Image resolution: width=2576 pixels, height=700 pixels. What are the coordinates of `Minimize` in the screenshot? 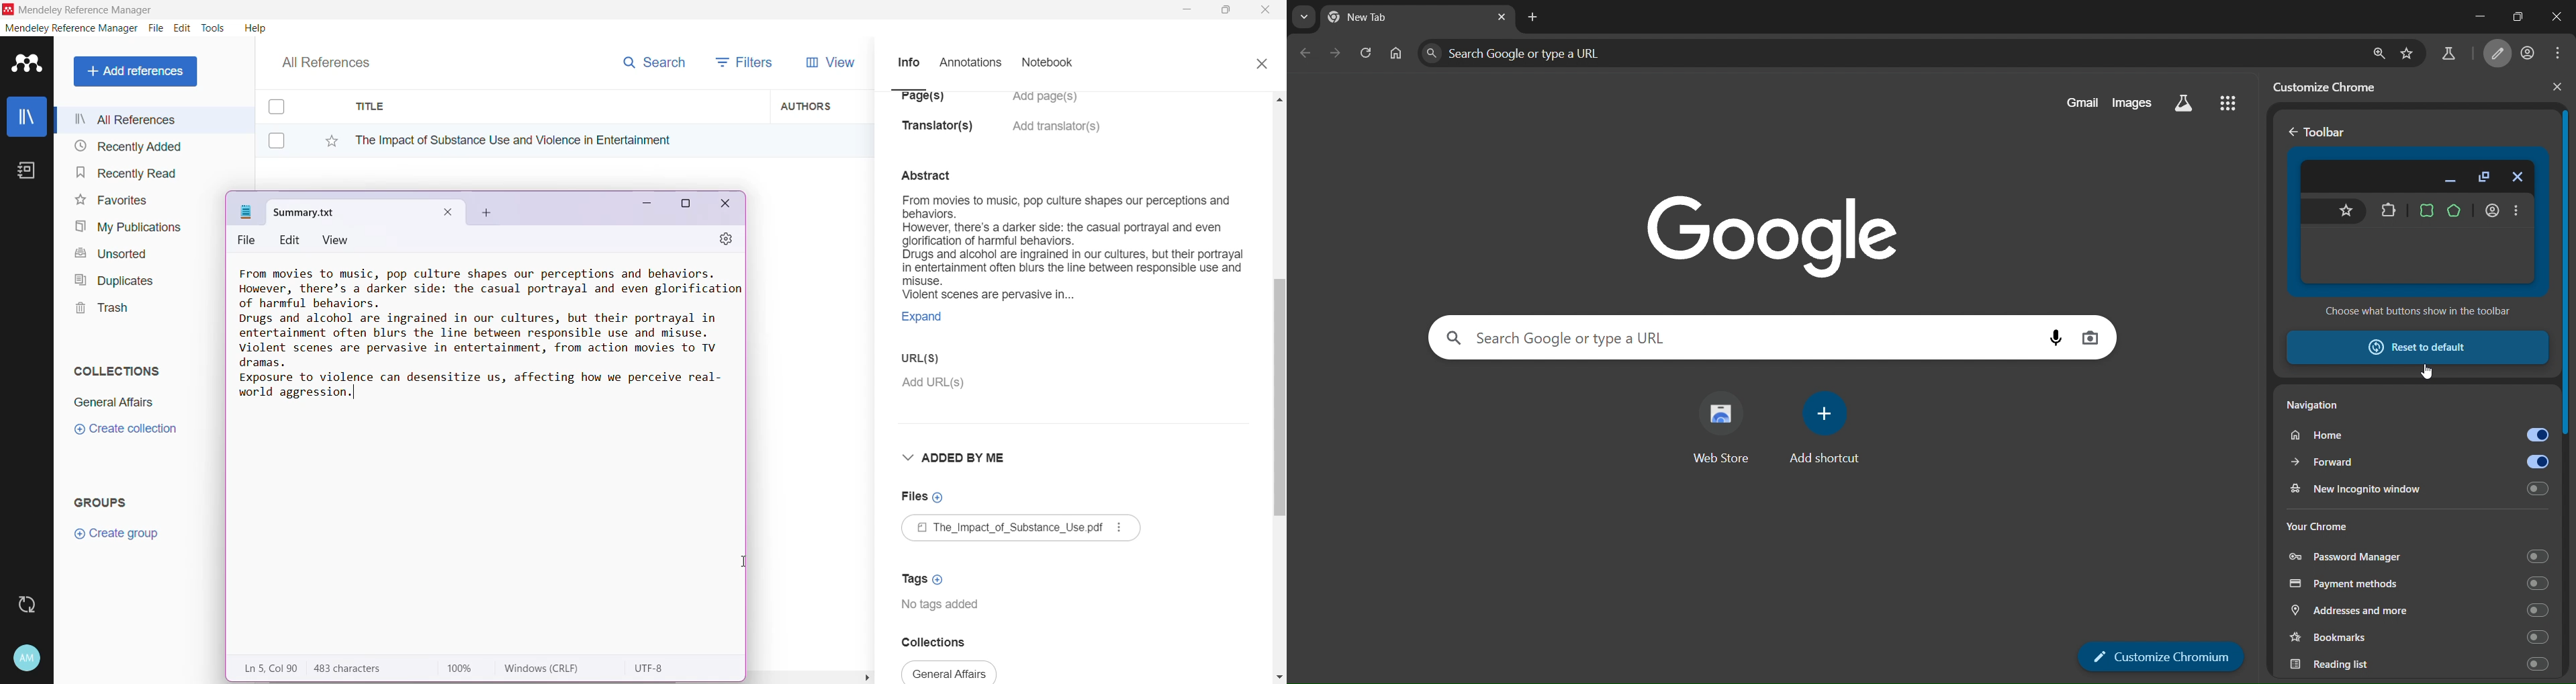 It's located at (642, 207).